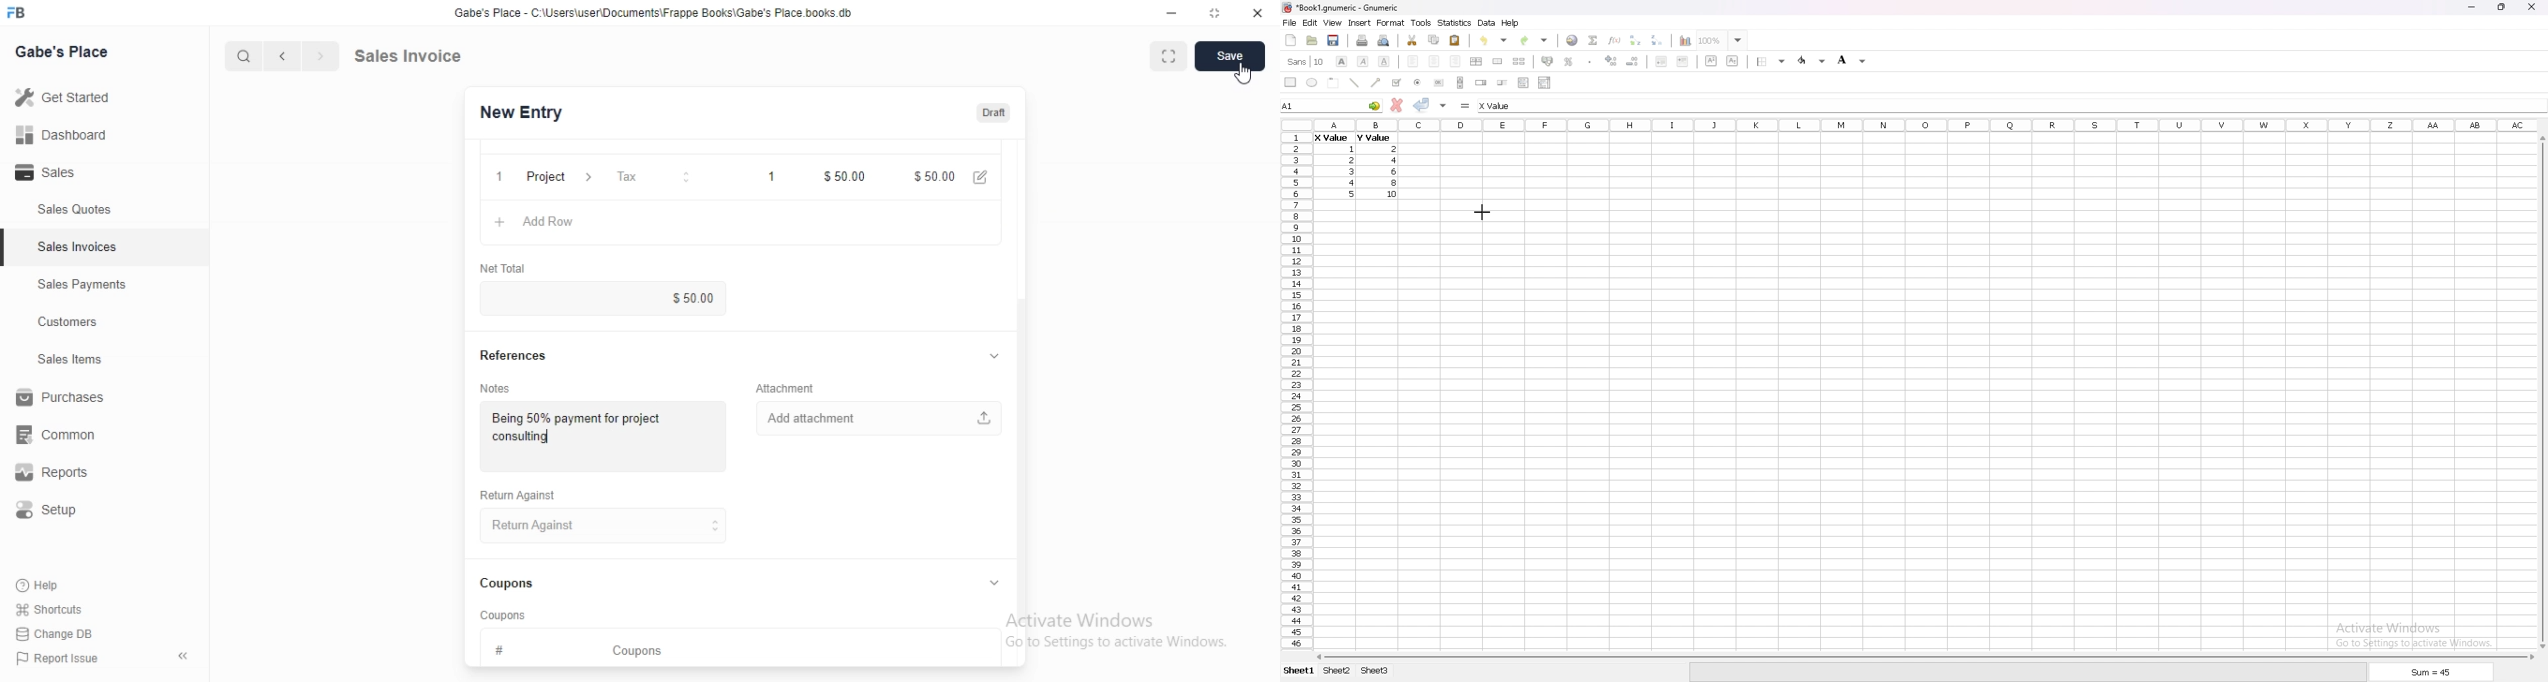 This screenshot has height=700, width=2548. What do you see at coordinates (1421, 104) in the screenshot?
I see `accept change` at bounding box center [1421, 104].